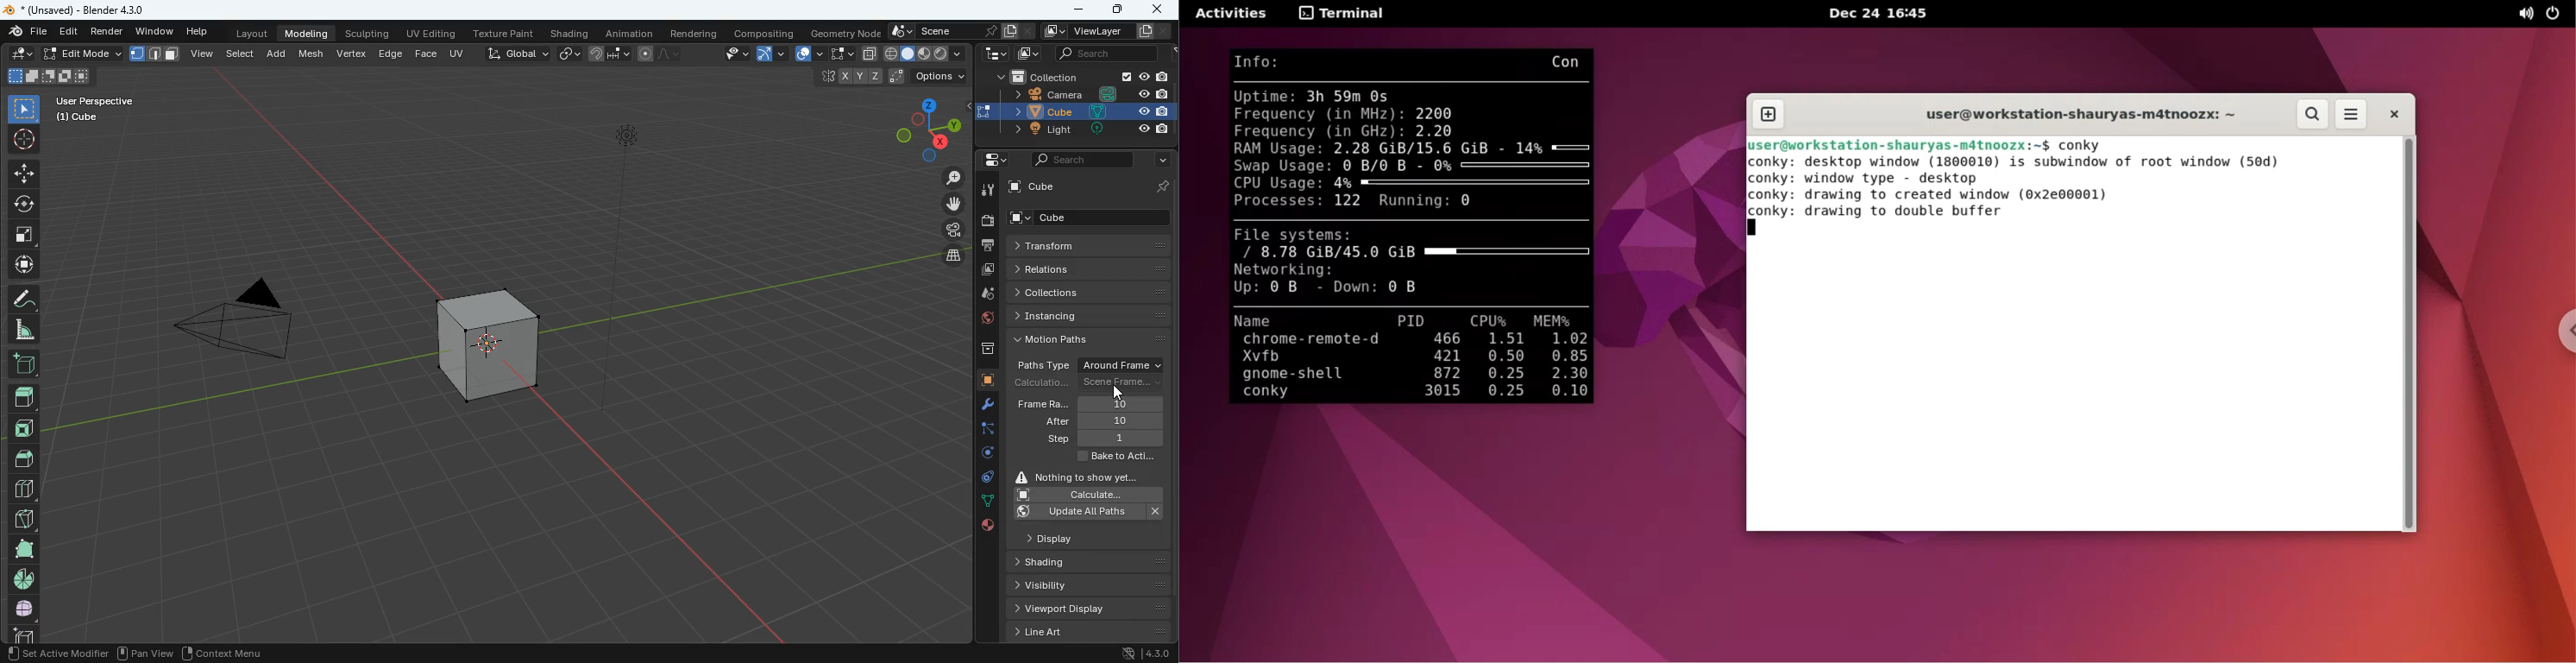 This screenshot has height=672, width=2576. What do you see at coordinates (22, 548) in the screenshot?
I see `whole` at bounding box center [22, 548].